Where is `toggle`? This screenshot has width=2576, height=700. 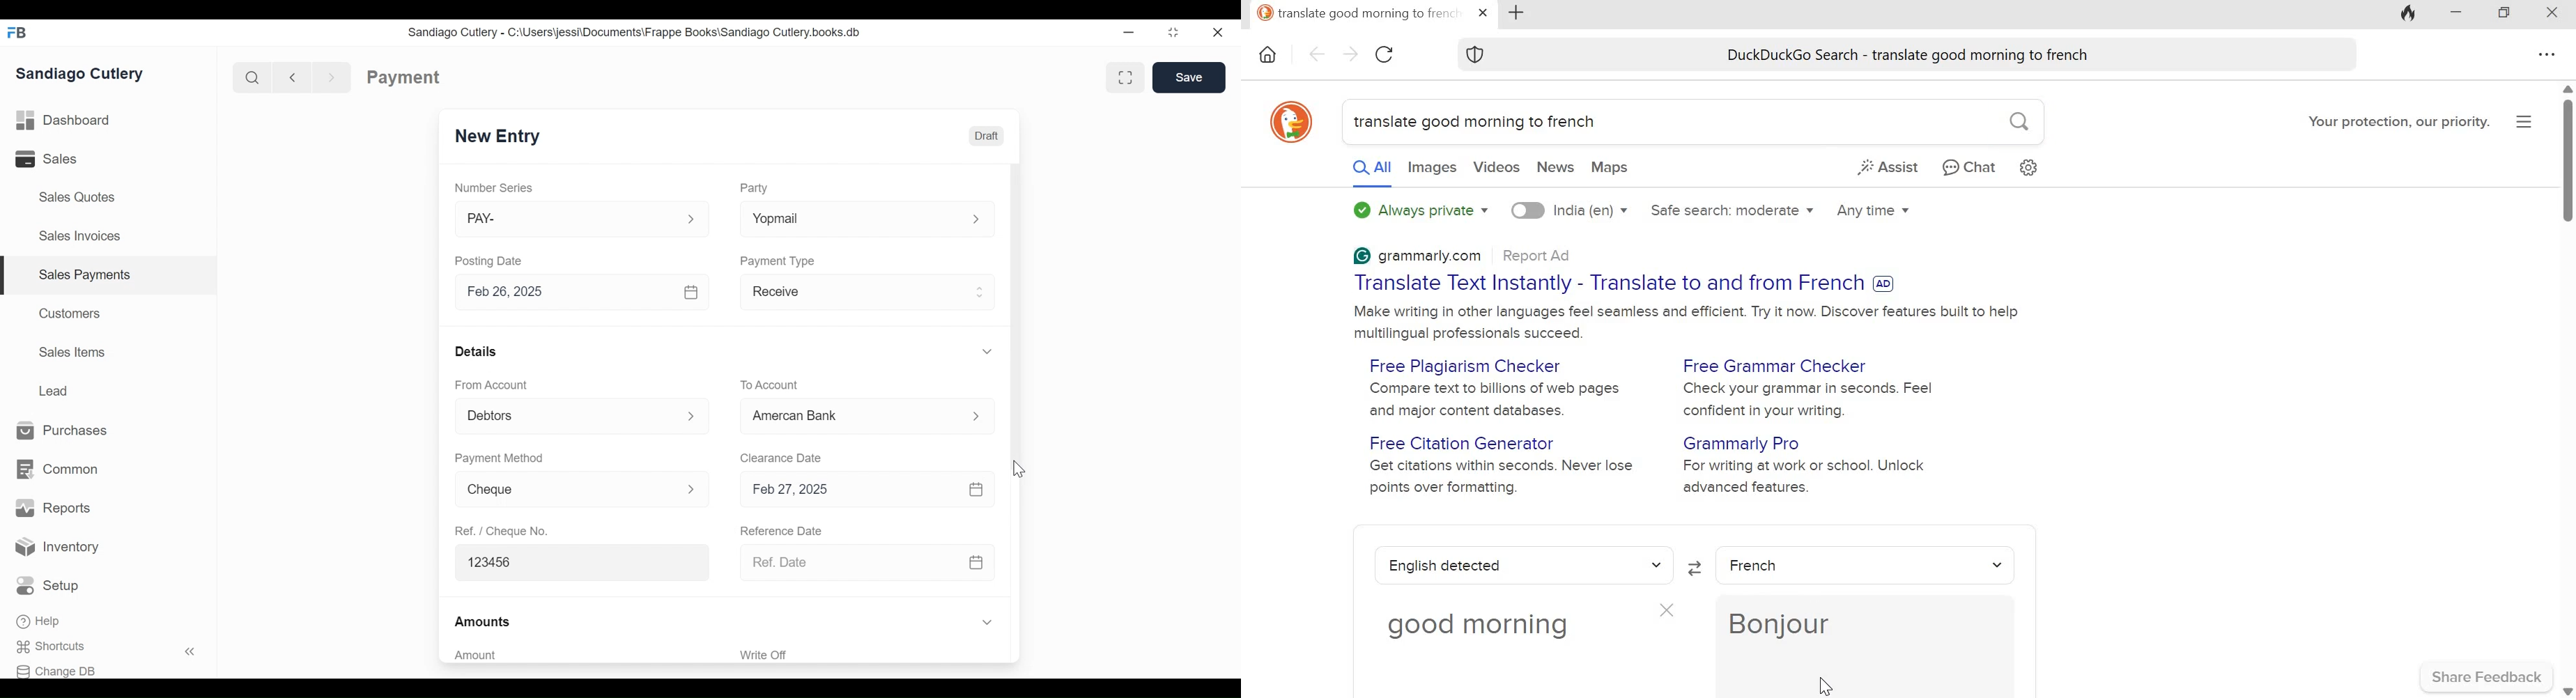 toggle is located at coordinates (1527, 211).